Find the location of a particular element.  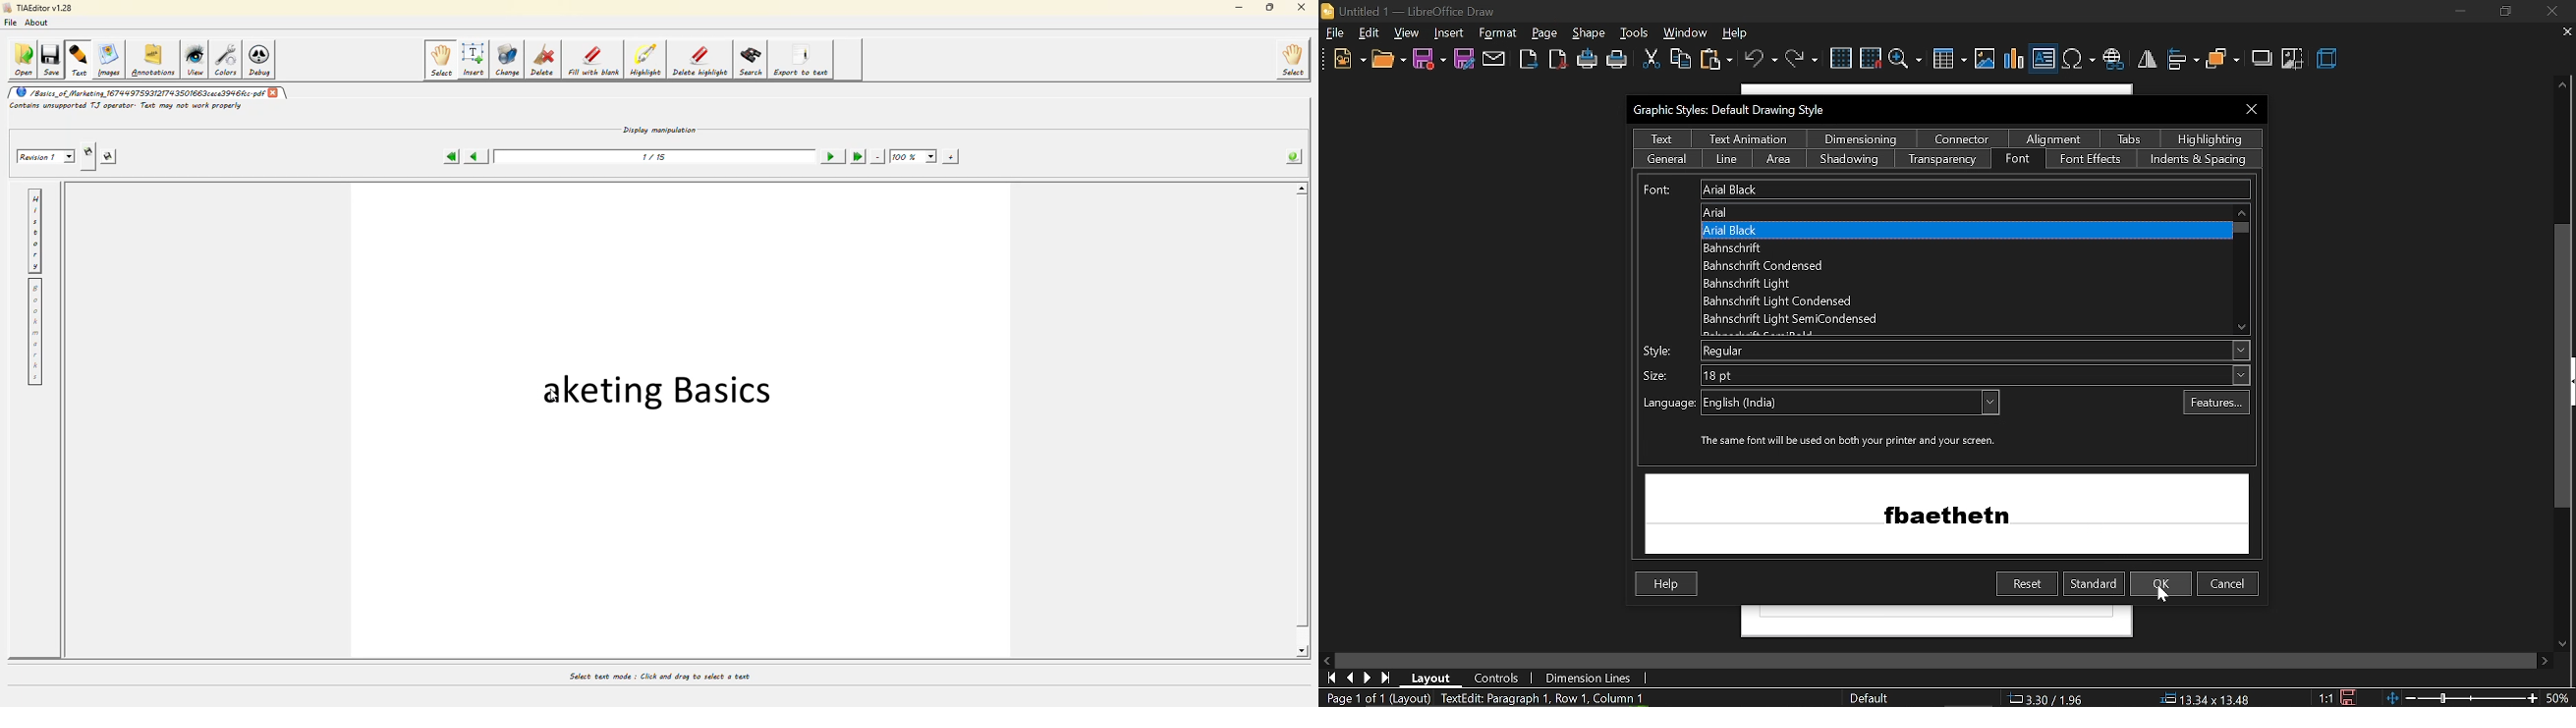

move right is located at coordinates (2547, 661).